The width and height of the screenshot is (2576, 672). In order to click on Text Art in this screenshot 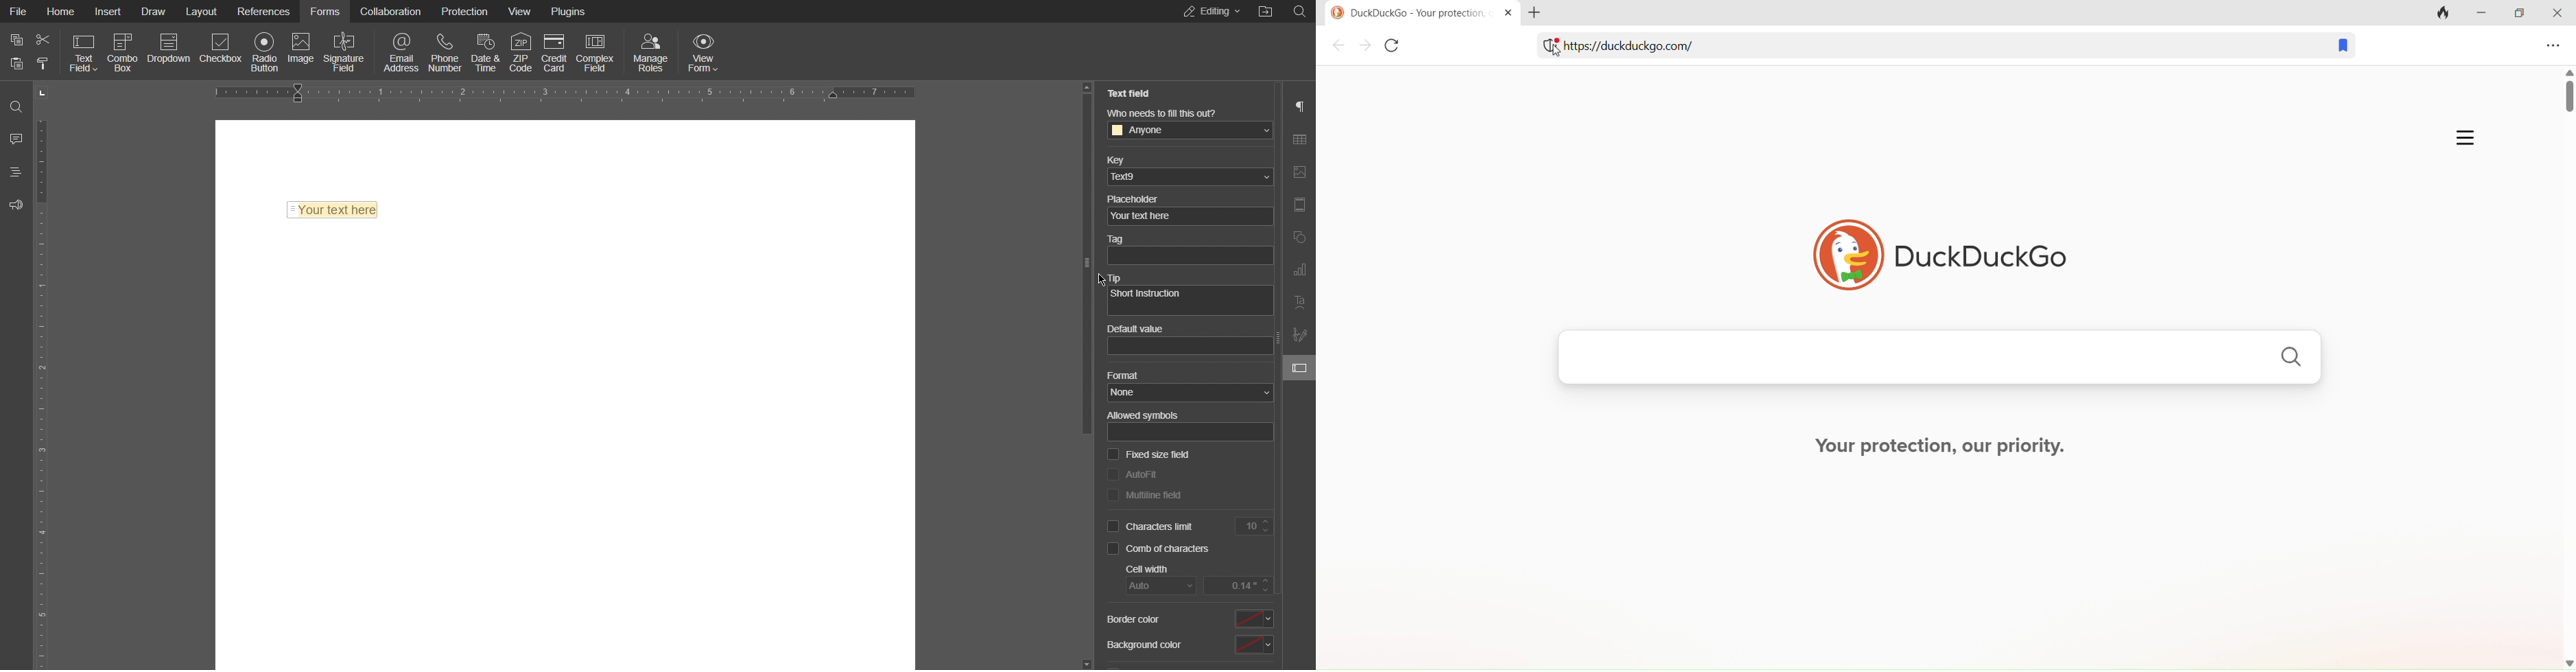, I will do `click(1298, 303)`.